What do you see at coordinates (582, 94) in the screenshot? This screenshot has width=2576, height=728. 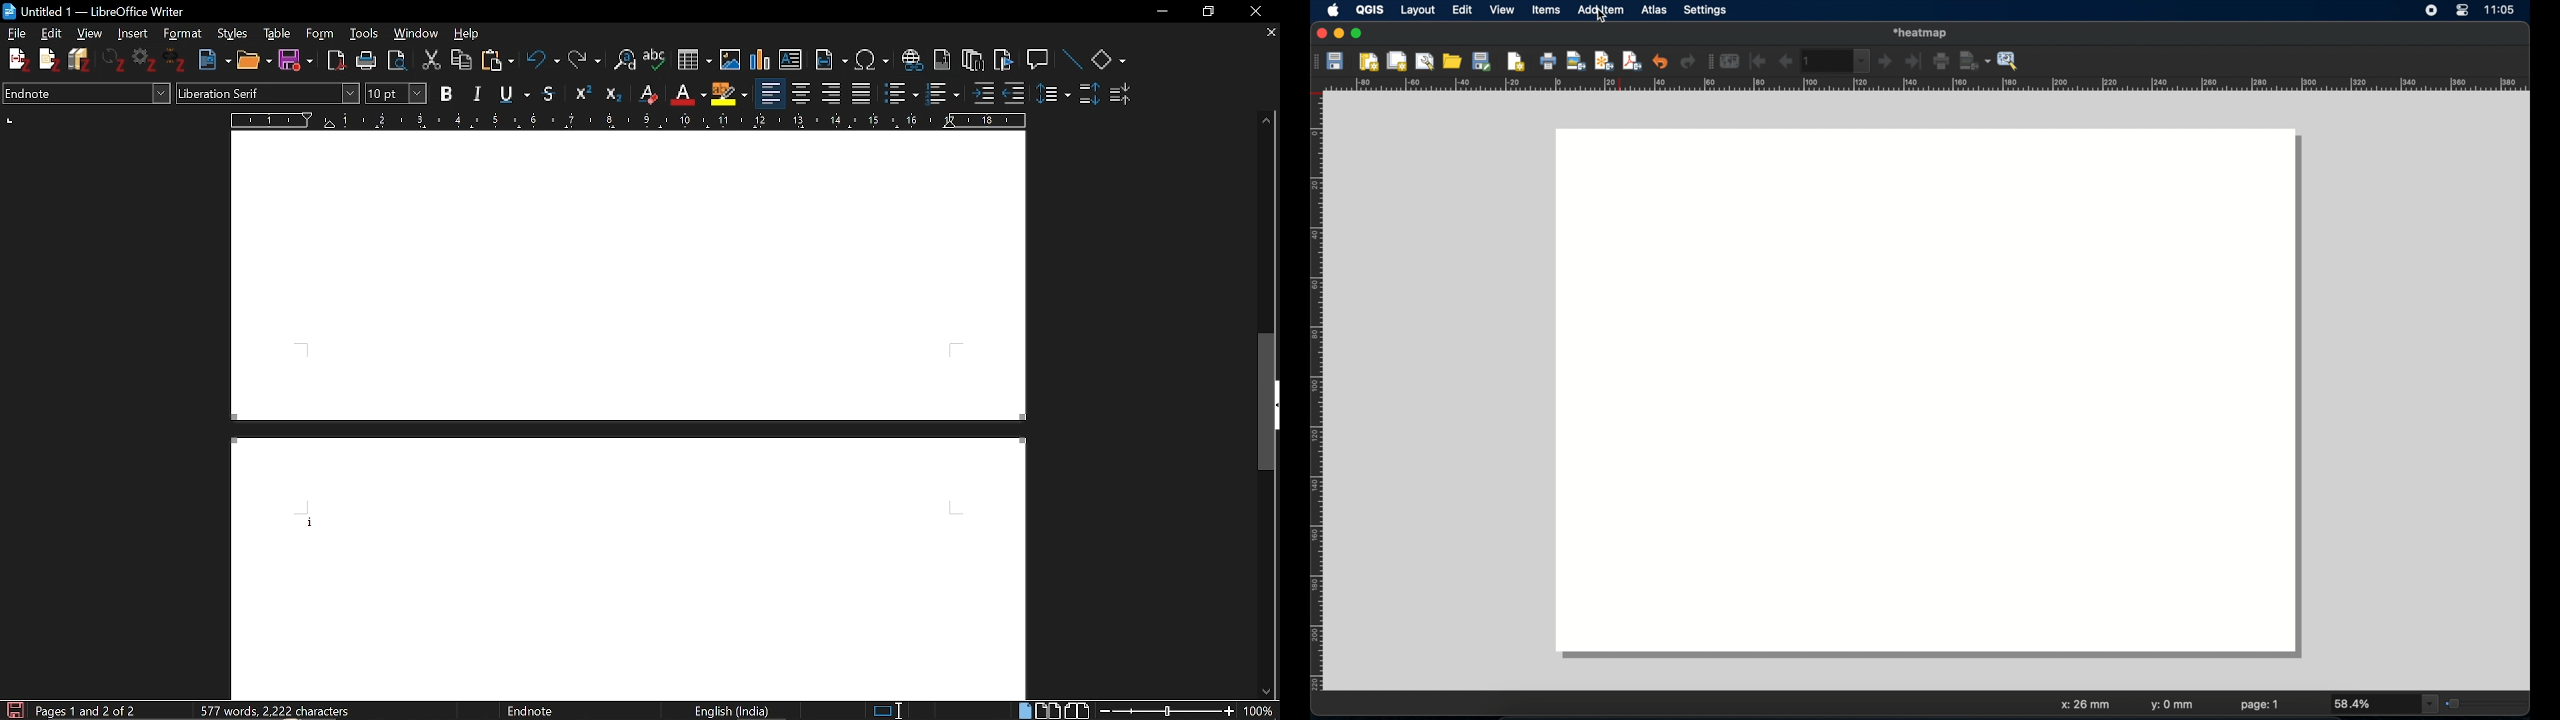 I see `Superscript` at bounding box center [582, 94].